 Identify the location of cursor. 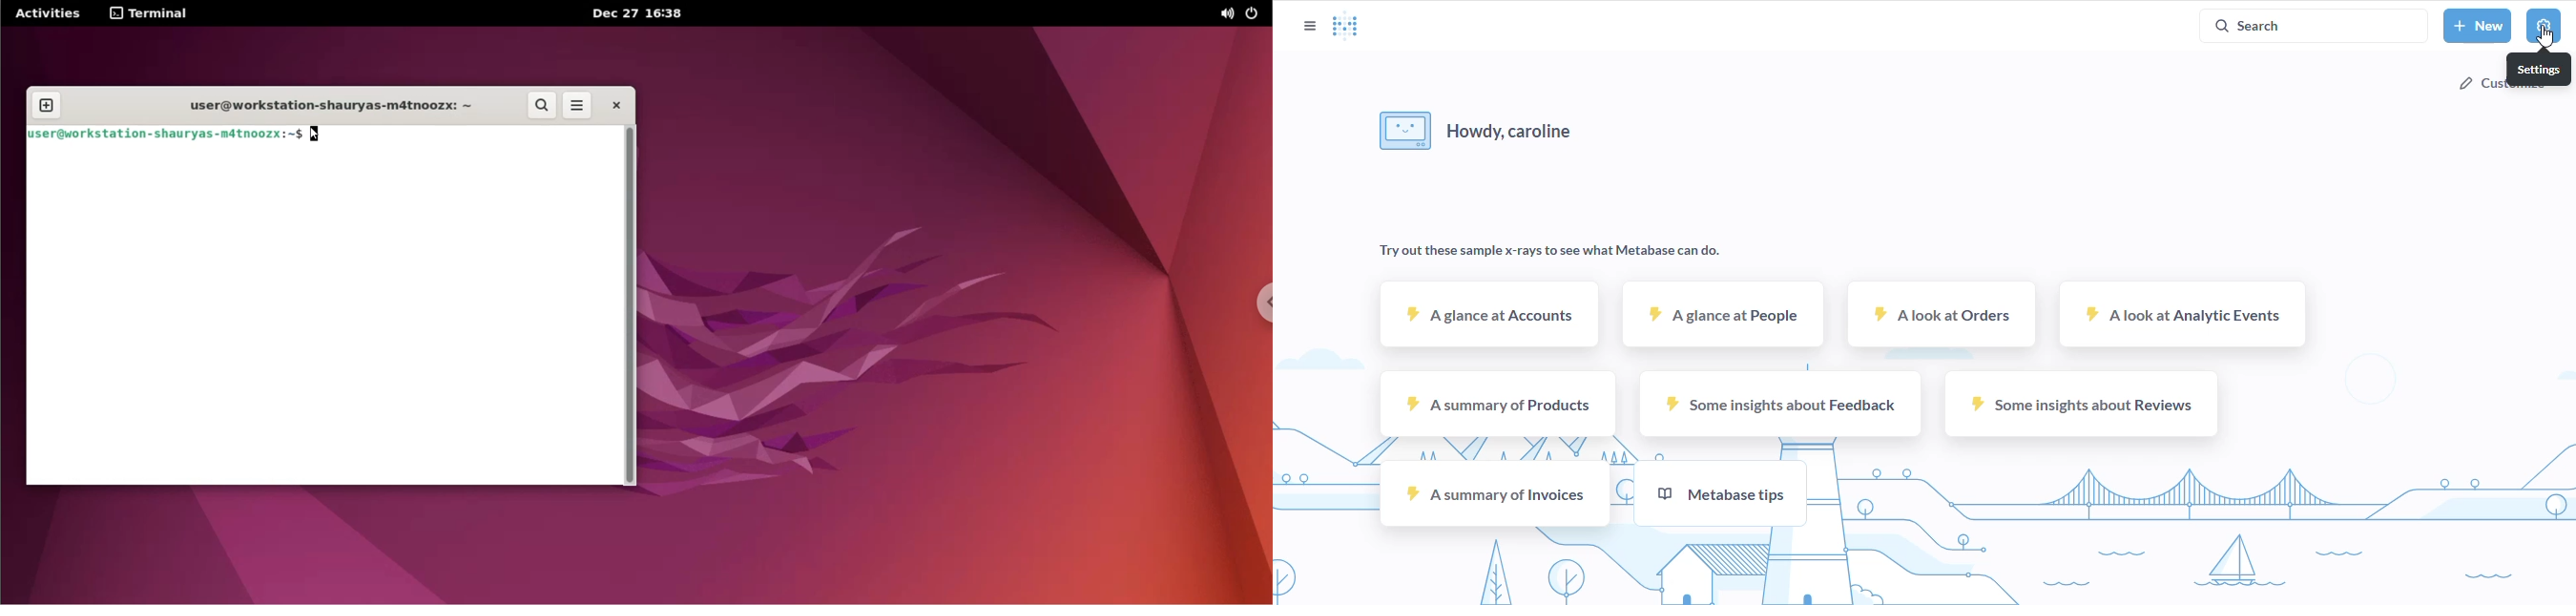
(2545, 36).